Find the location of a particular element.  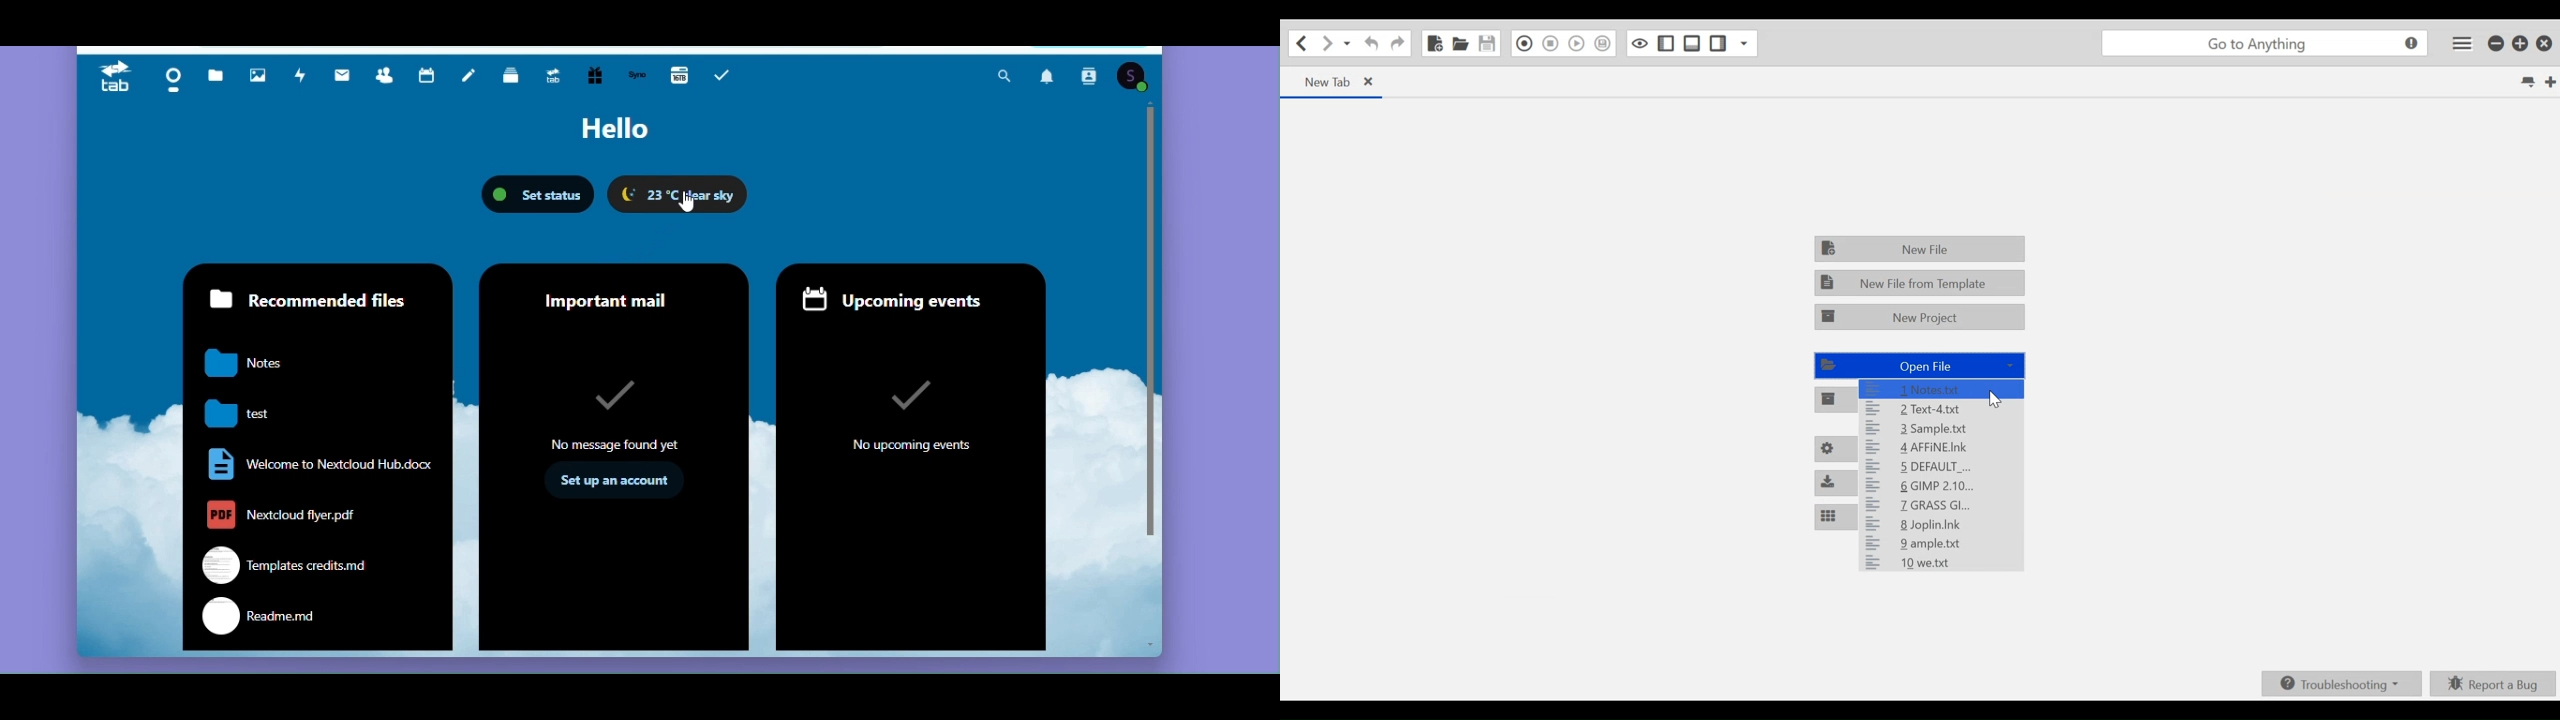

Stop Recording in Macro is located at coordinates (1549, 44).